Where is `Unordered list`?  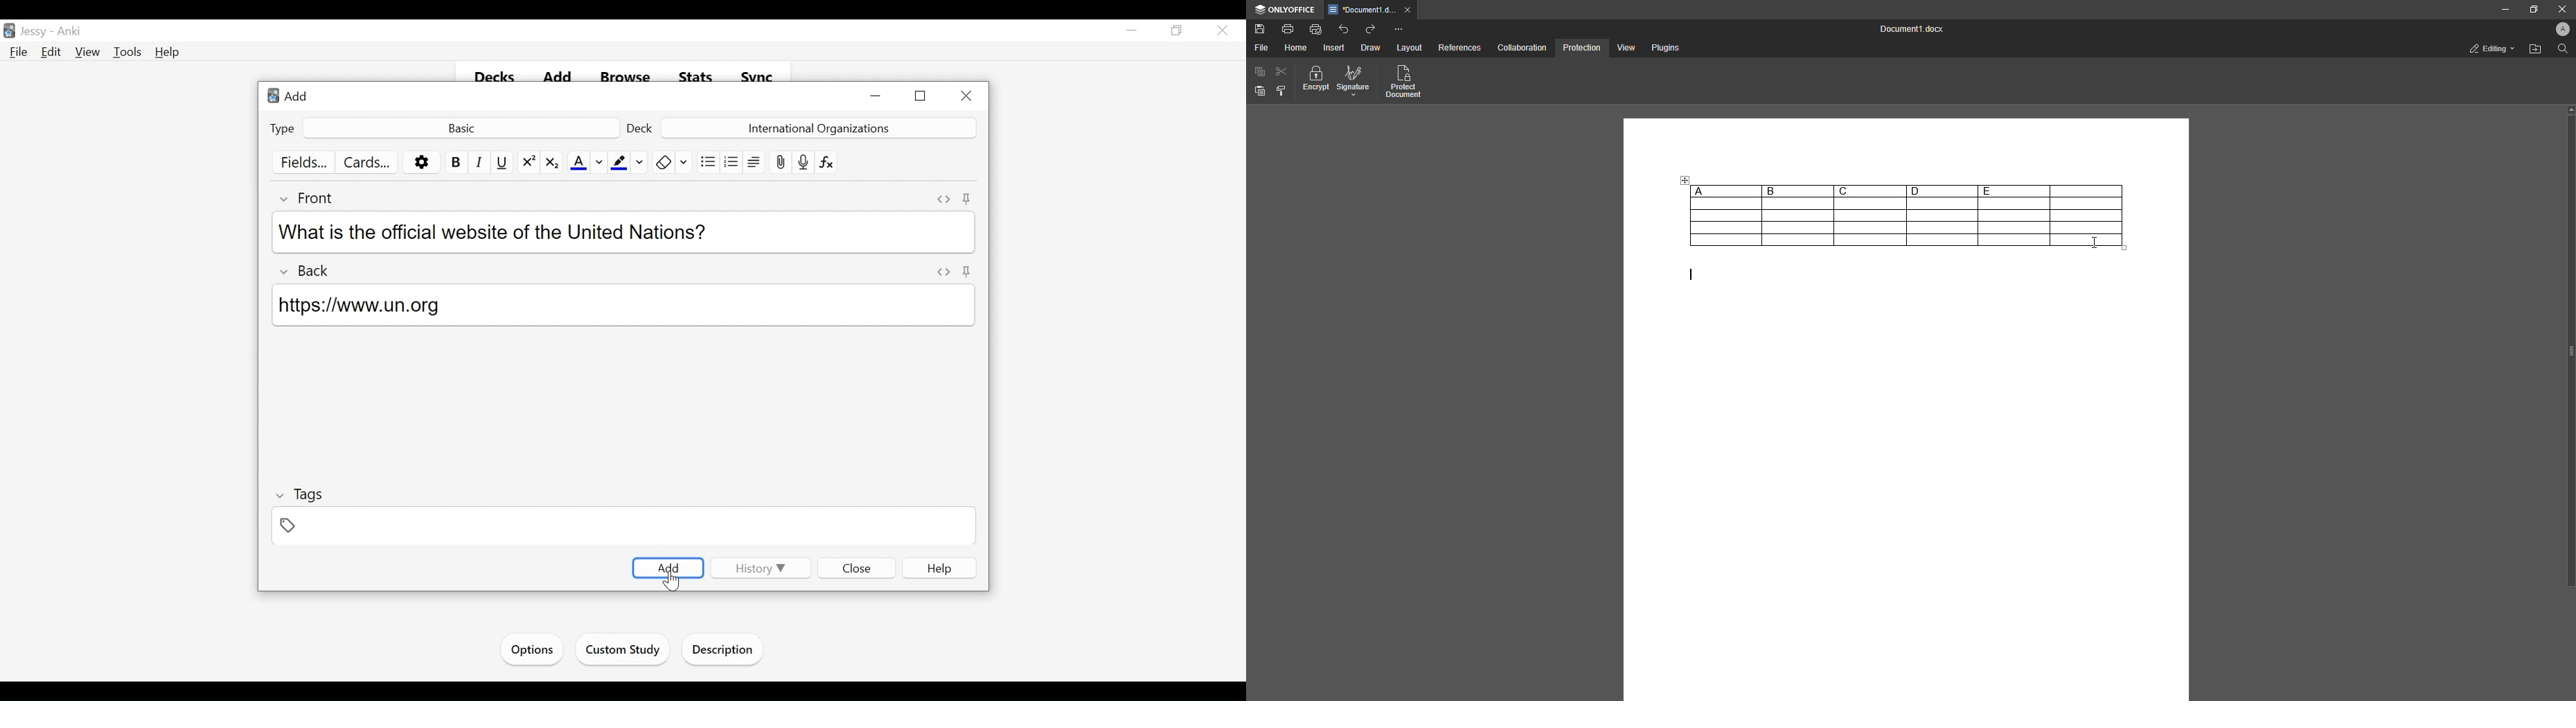 Unordered list is located at coordinates (707, 161).